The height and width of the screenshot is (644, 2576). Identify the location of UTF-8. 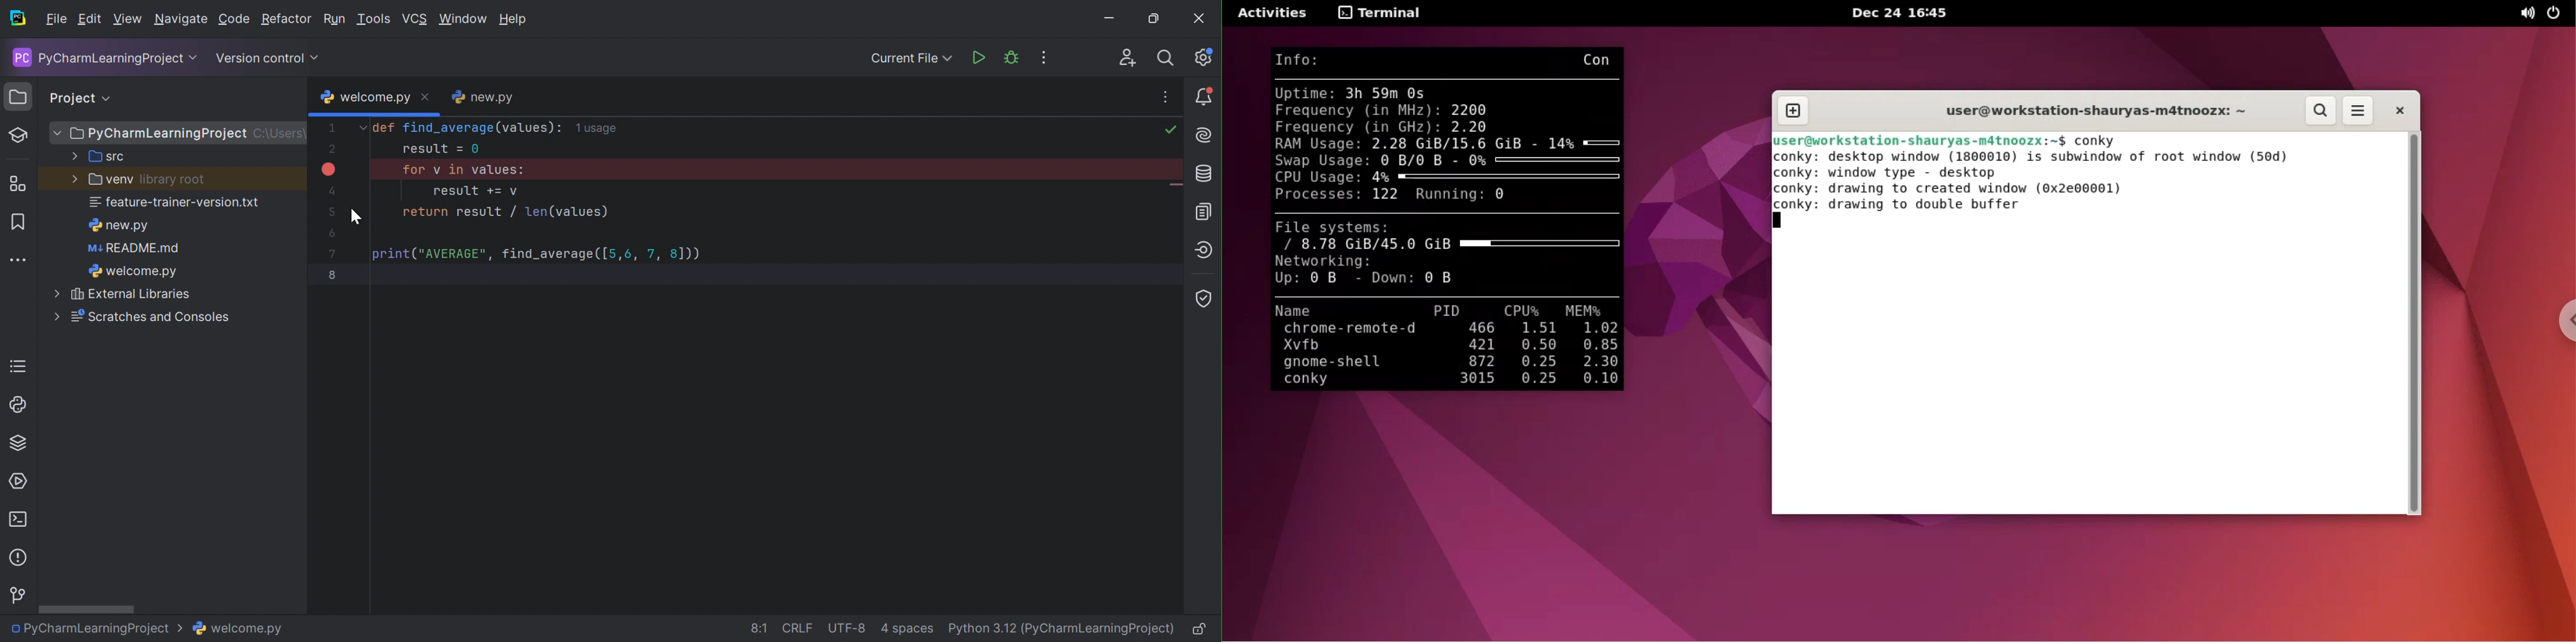
(848, 627).